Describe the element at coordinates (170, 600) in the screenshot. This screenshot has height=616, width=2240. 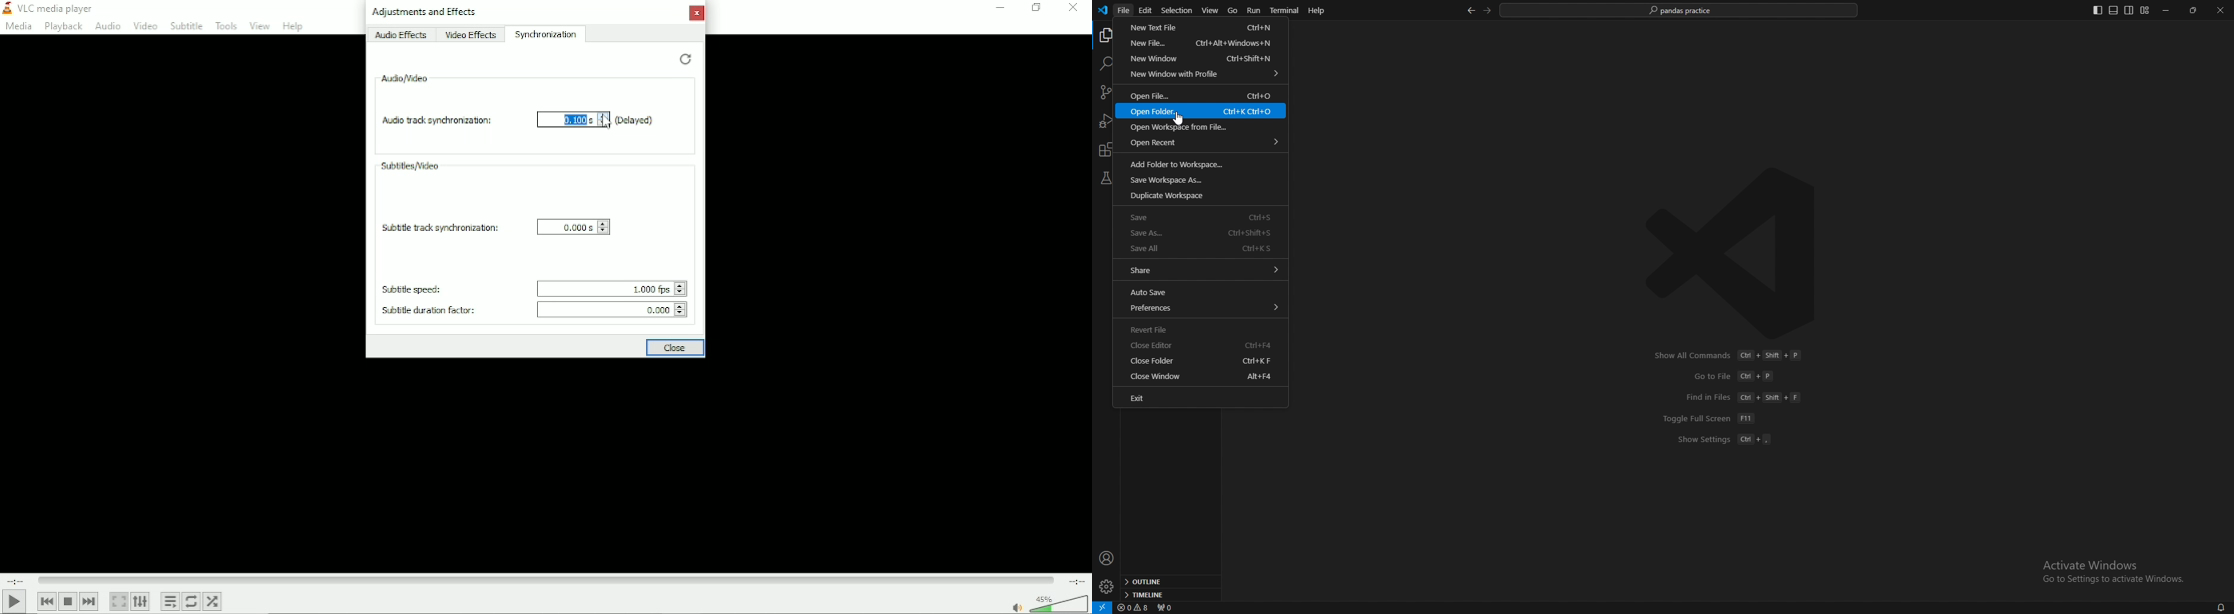
I see `Toggle playlist` at that location.